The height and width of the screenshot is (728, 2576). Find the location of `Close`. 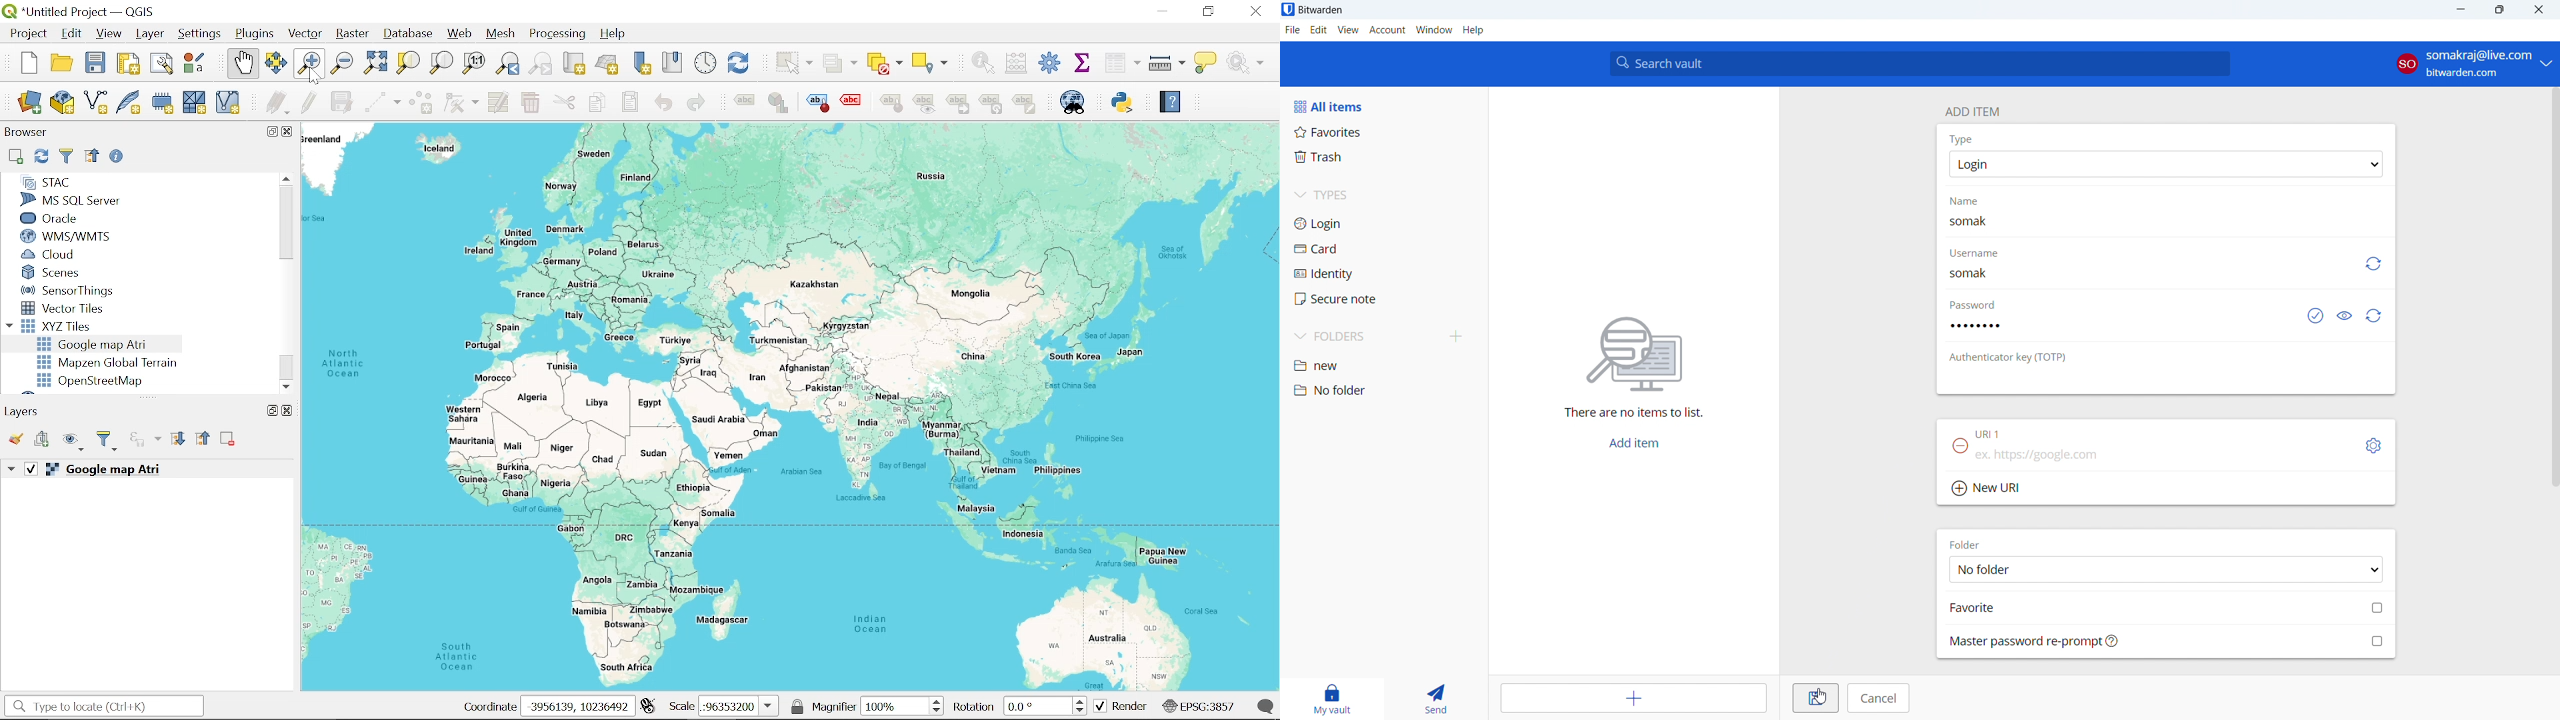

Close is located at coordinates (1257, 12).